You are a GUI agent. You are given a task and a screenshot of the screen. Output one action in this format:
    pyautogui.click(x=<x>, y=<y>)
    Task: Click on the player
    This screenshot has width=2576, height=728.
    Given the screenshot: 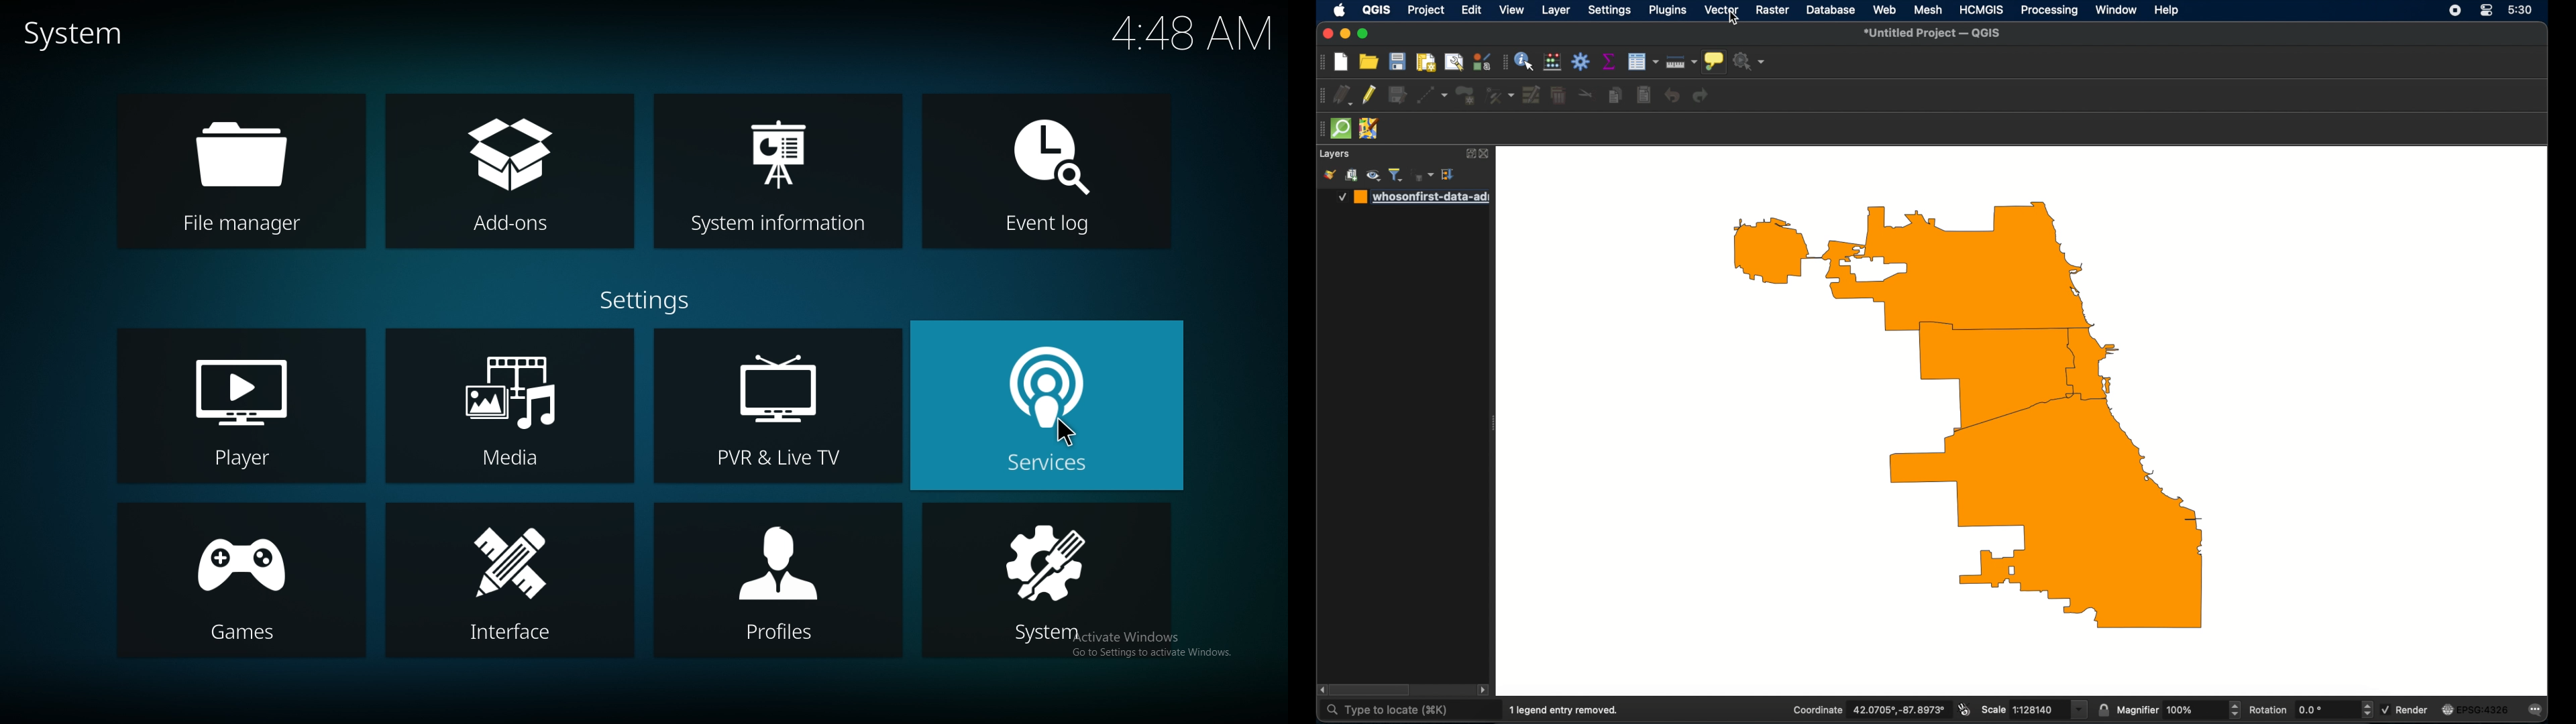 What is the action you would take?
    pyautogui.click(x=239, y=407)
    